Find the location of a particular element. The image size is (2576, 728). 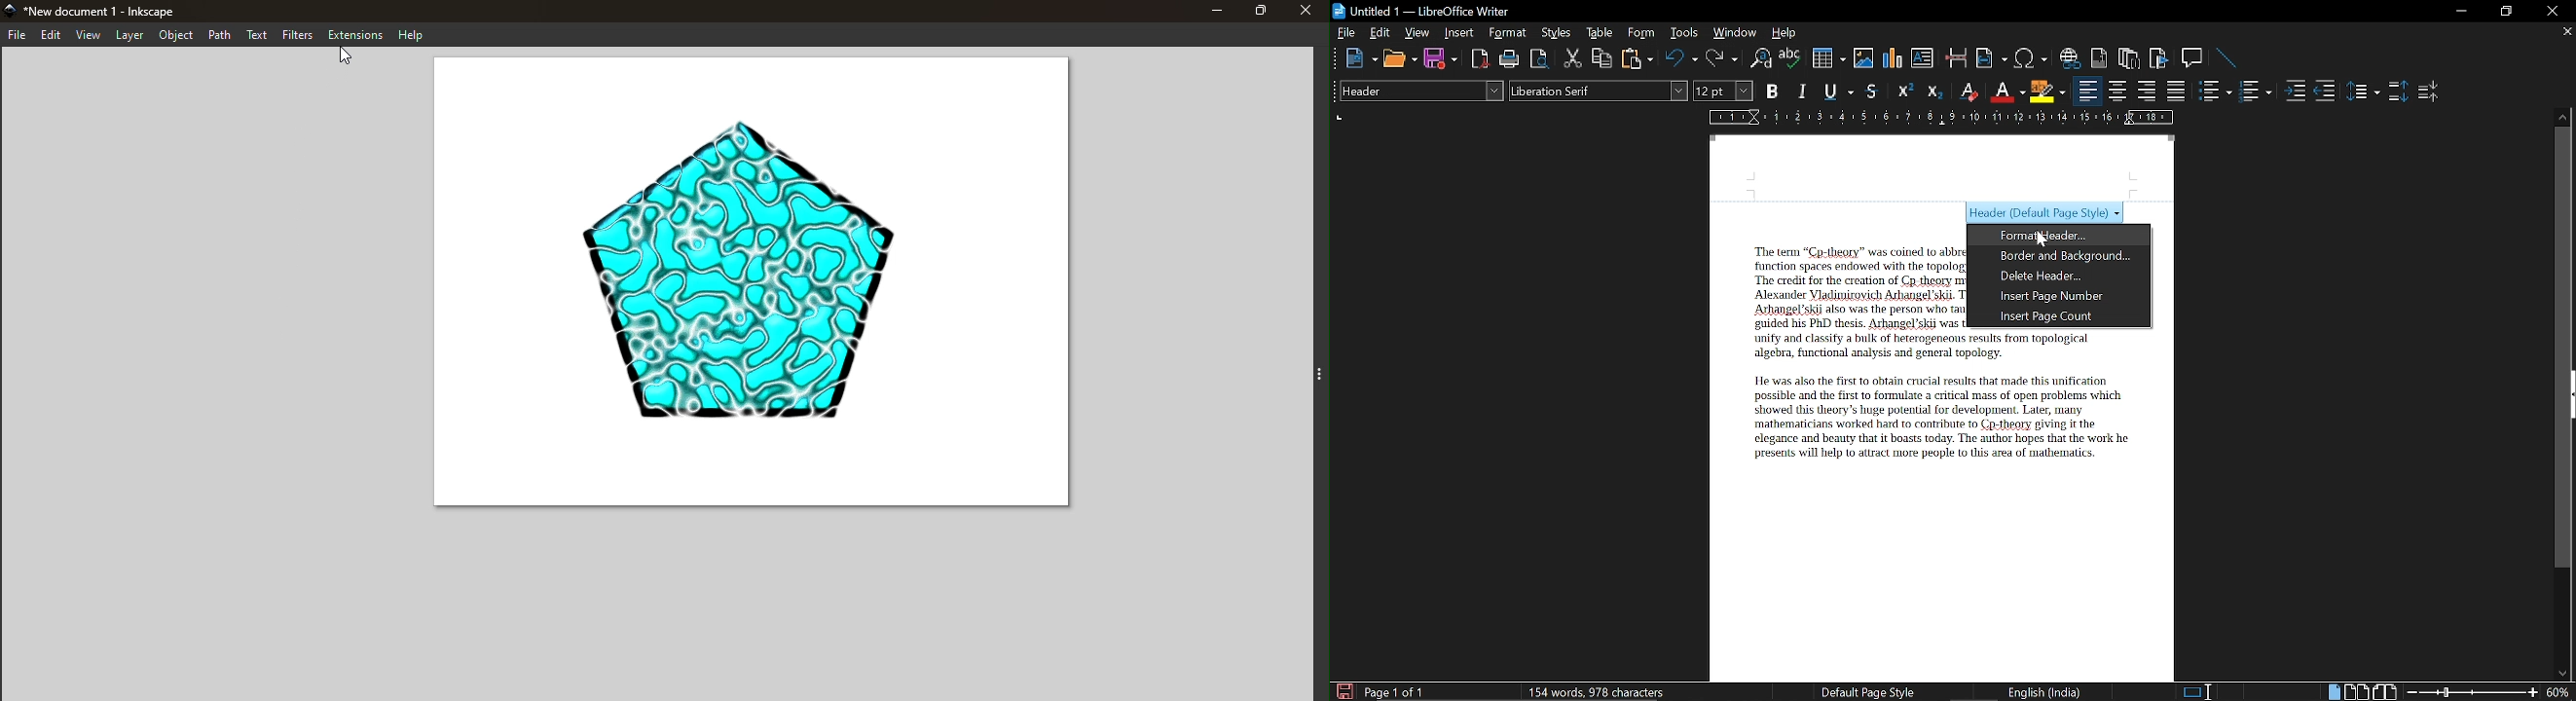

Copy is located at coordinates (1601, 58).